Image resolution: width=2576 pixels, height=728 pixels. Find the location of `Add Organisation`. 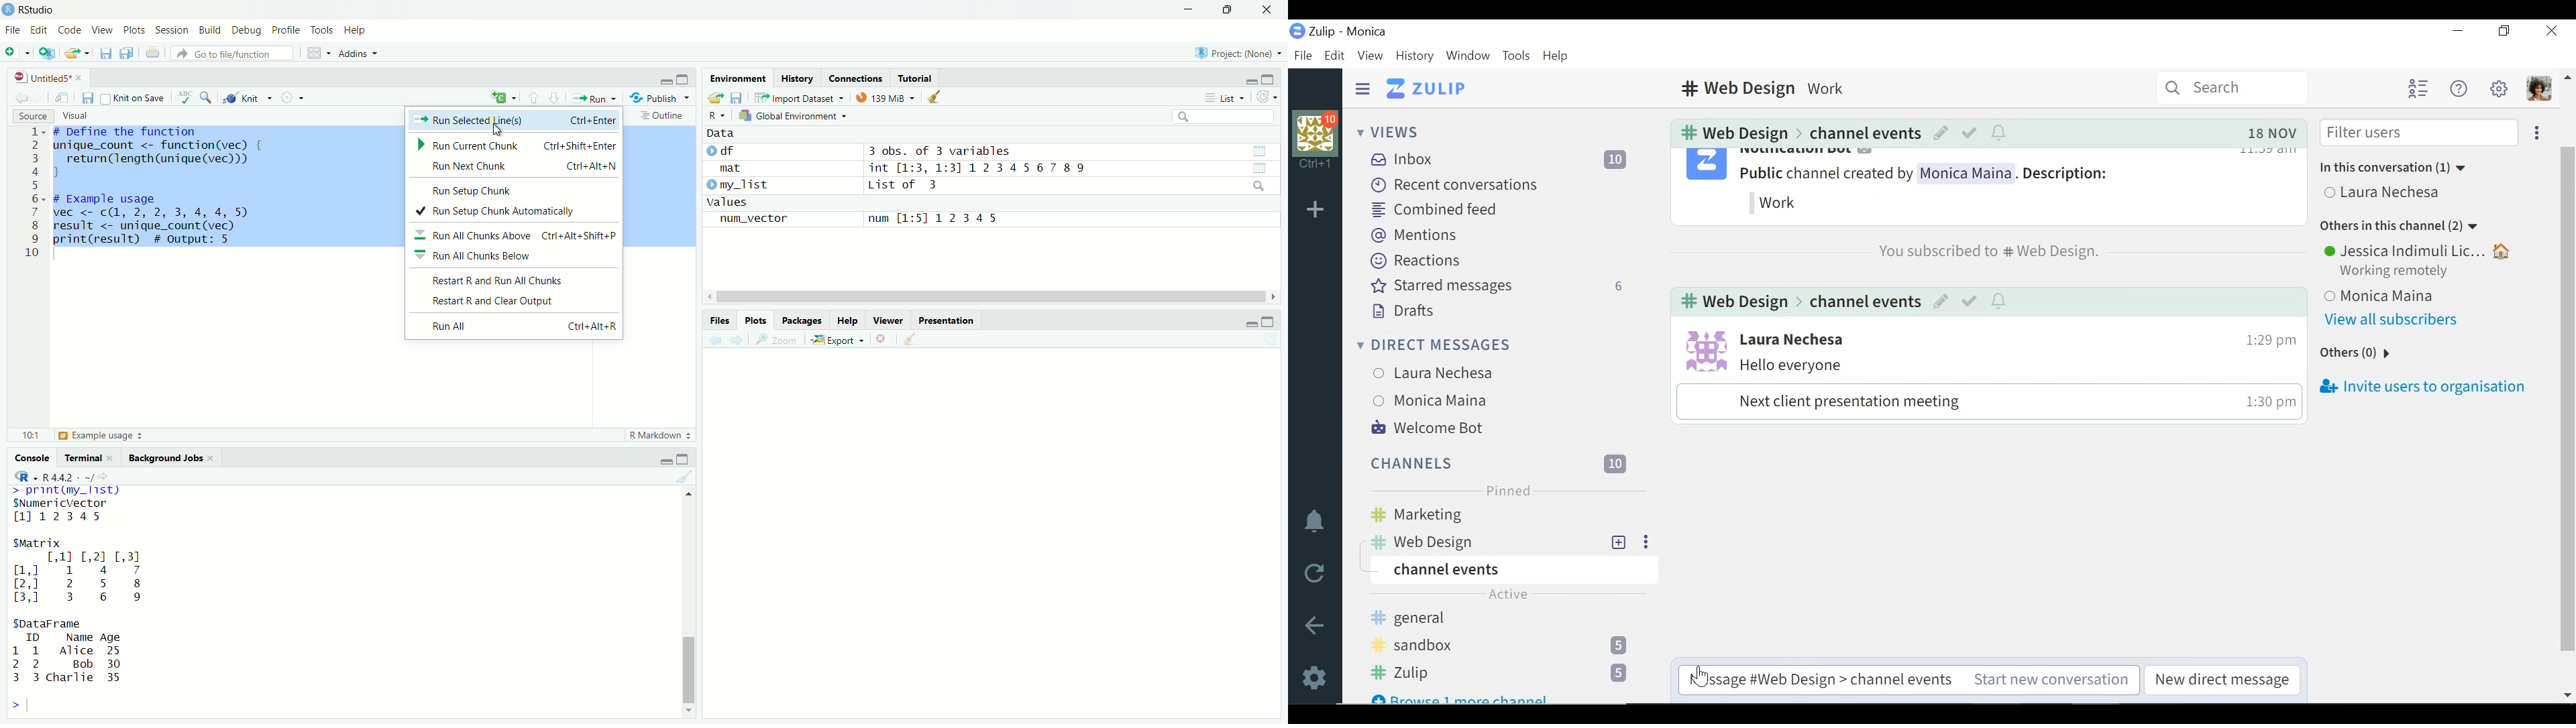

Add Organisation is located at coordinates (1316, 208).